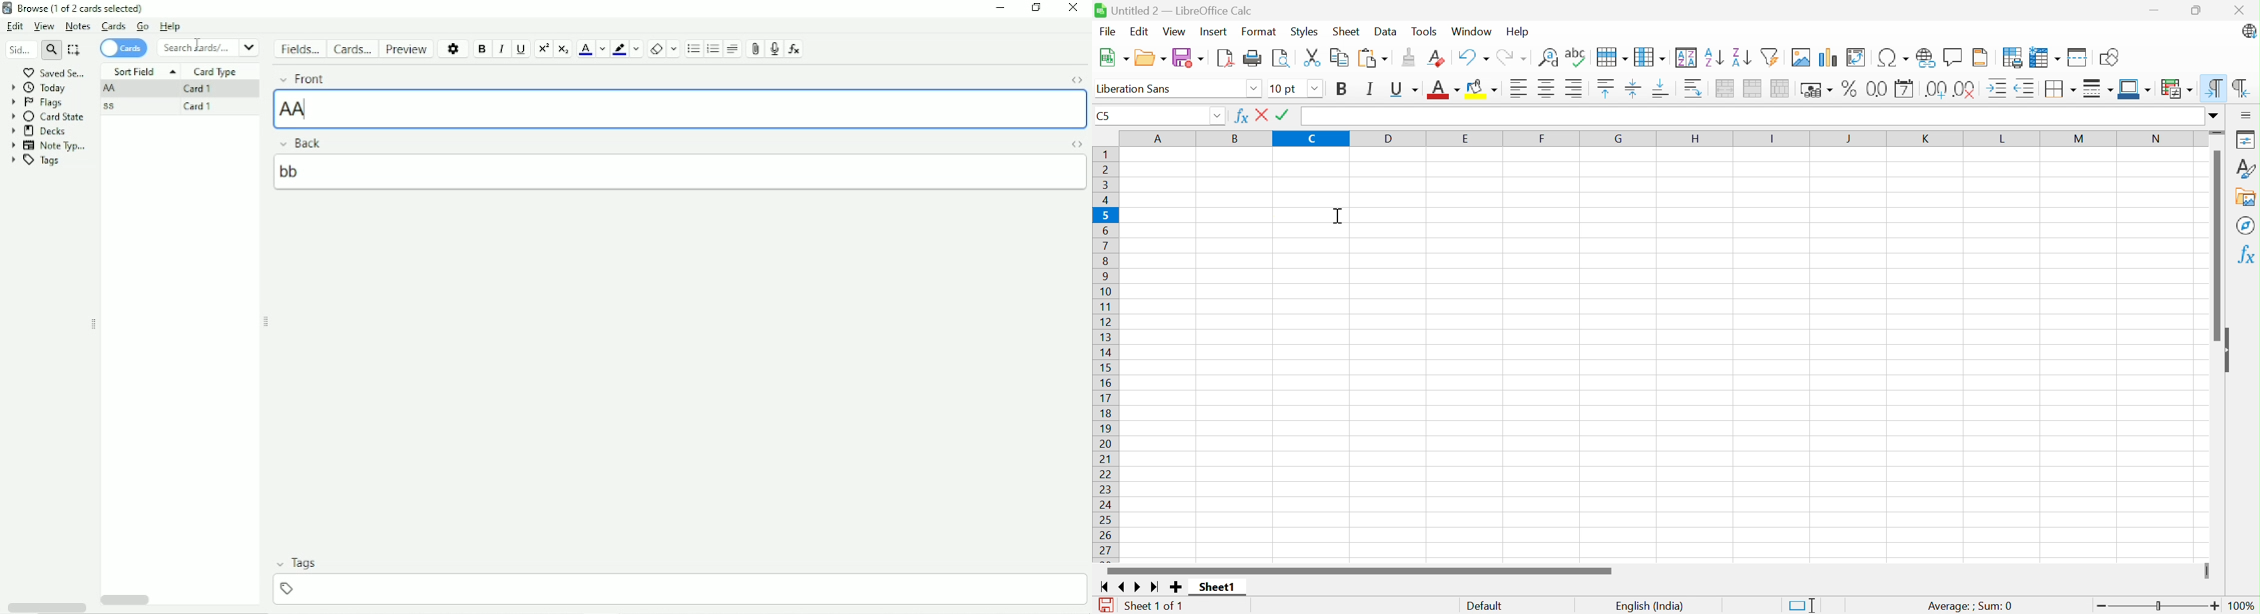 This screenshot has width=2268, height=616. What do you see at coordinates (16, 27) in the screenshot?
I see `Edit` at bounding box center [16, 27].